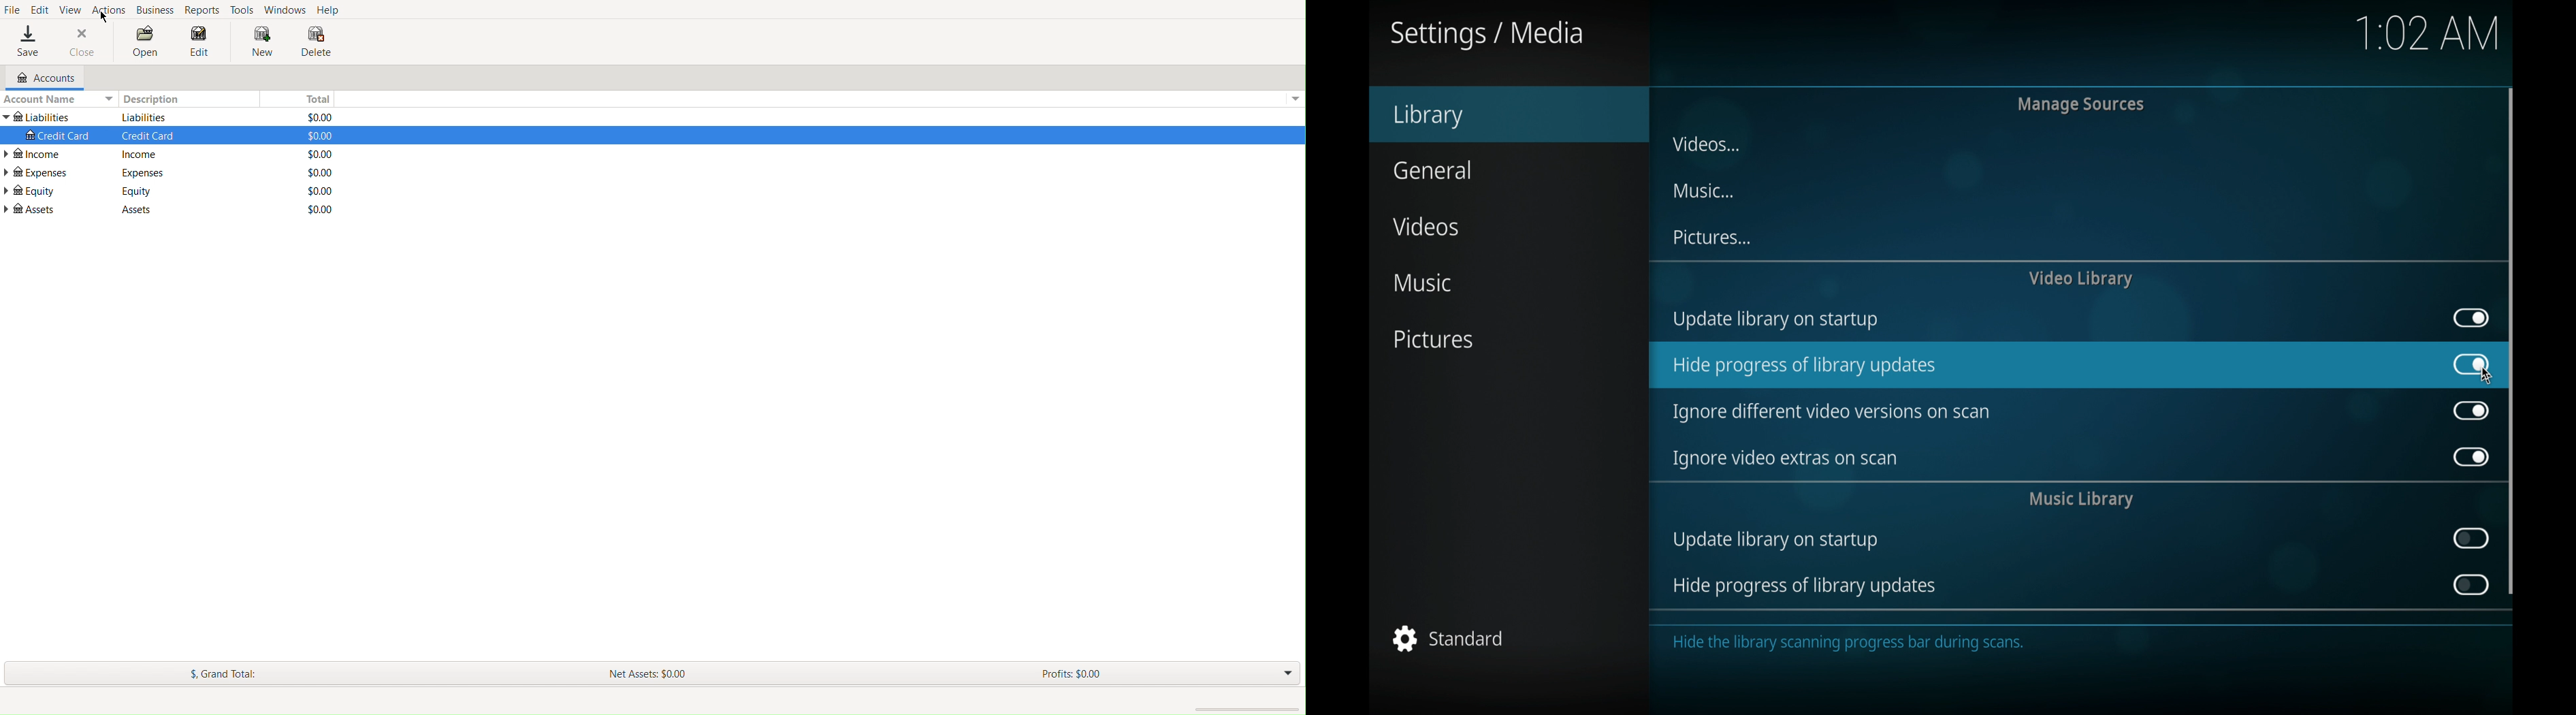 Image resolution: width=2576 pixels, height=728 pixels. Describe the element at coordinates (1433, 171) in the screenshot. I see `general` at that location.